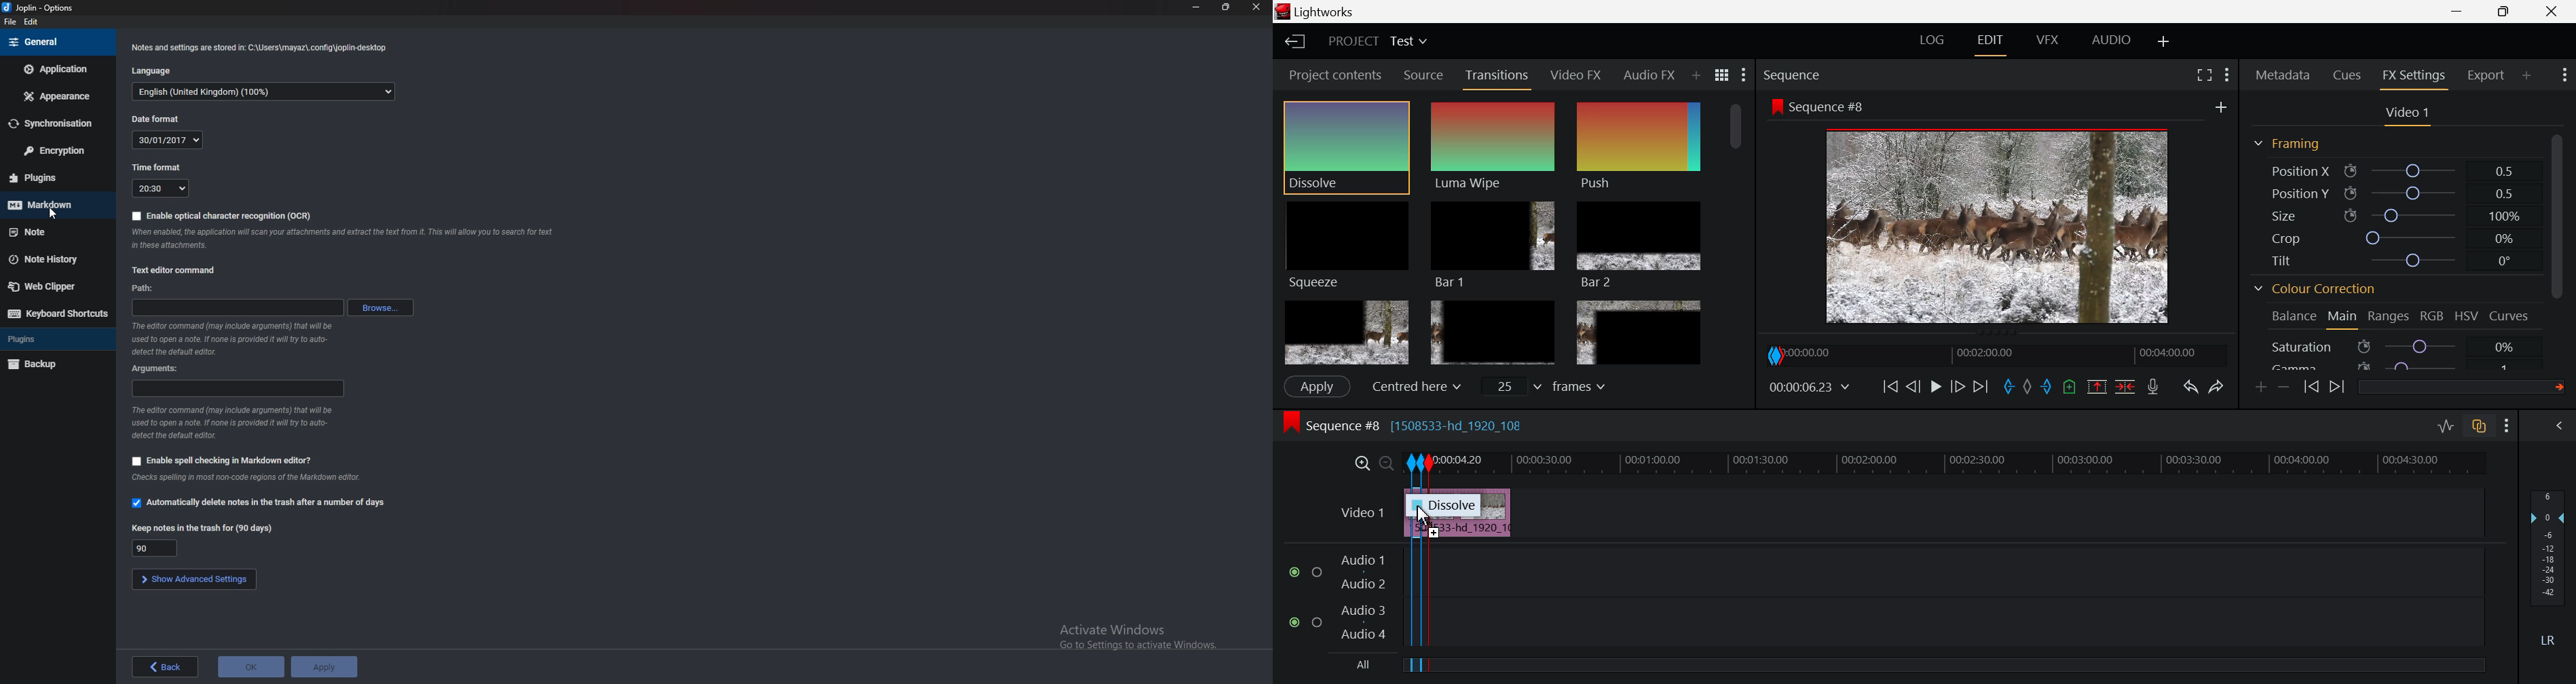 Image resolution: width=2576 pixels, height=700 pixels. Describe the element at coordinates (1818, 107) in the screenshot. I see `Sequence #8` at that location.